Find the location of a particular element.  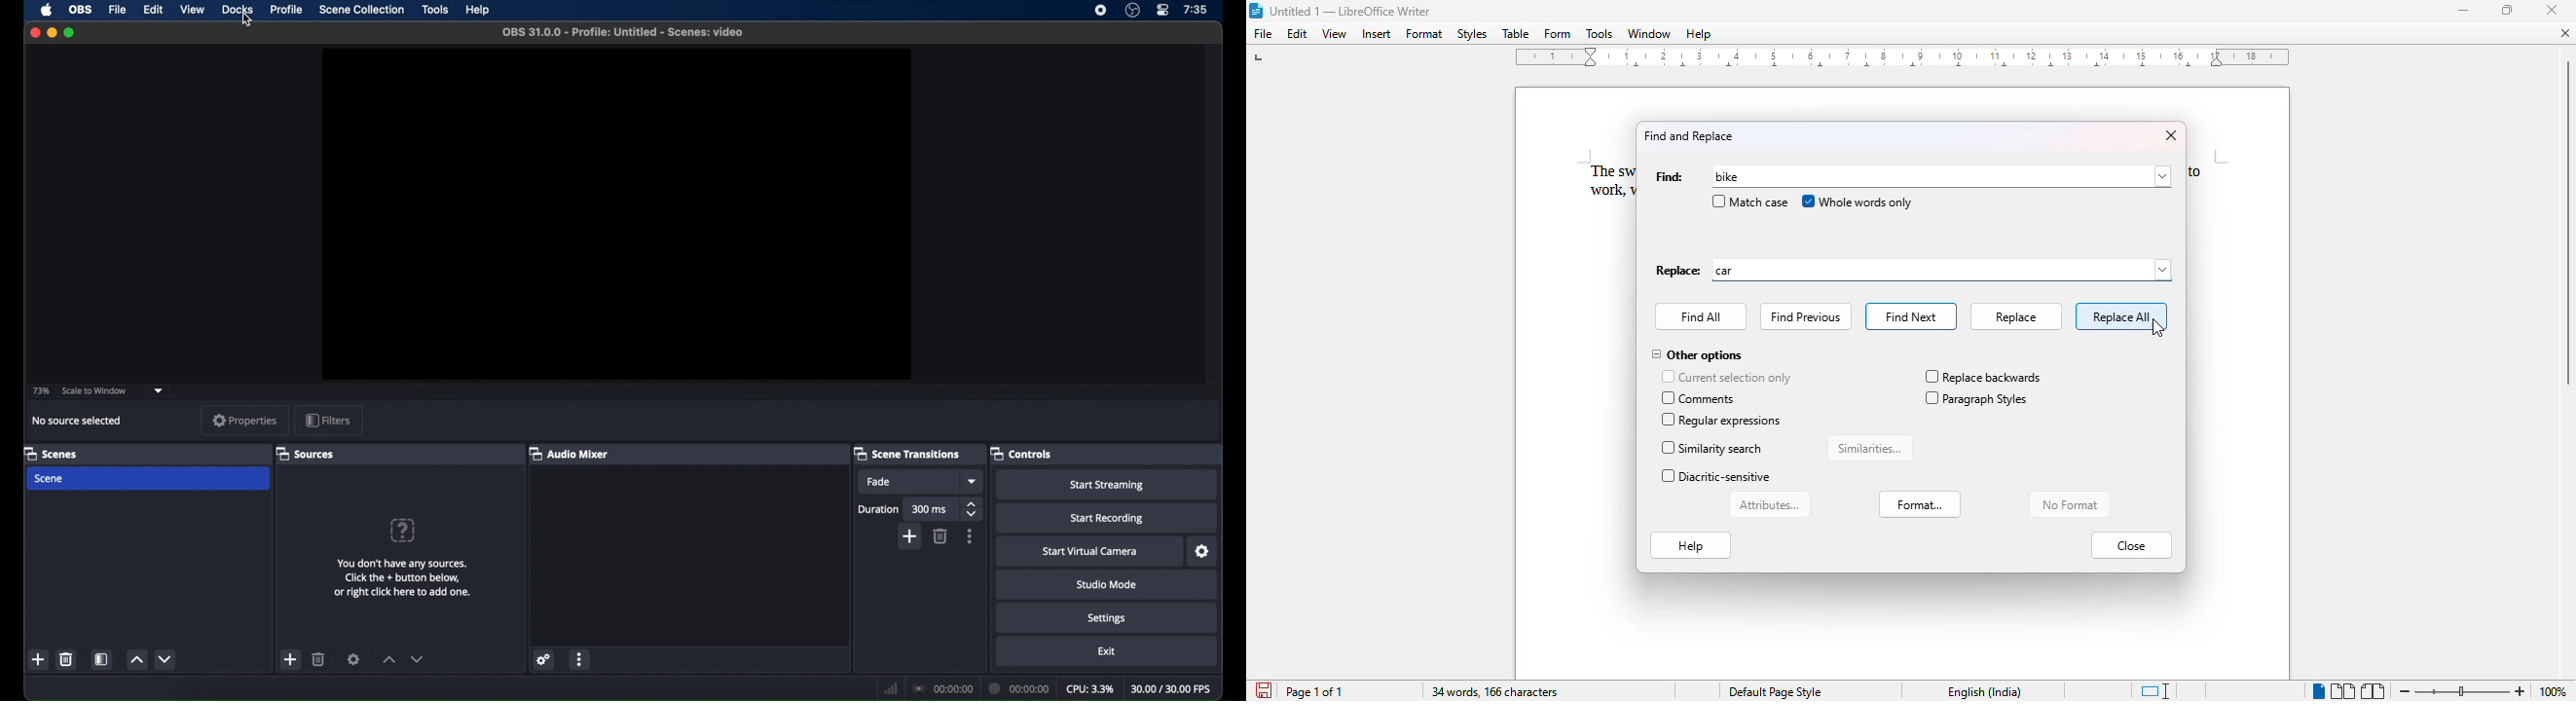

docks is located at coordinates (237, 10).